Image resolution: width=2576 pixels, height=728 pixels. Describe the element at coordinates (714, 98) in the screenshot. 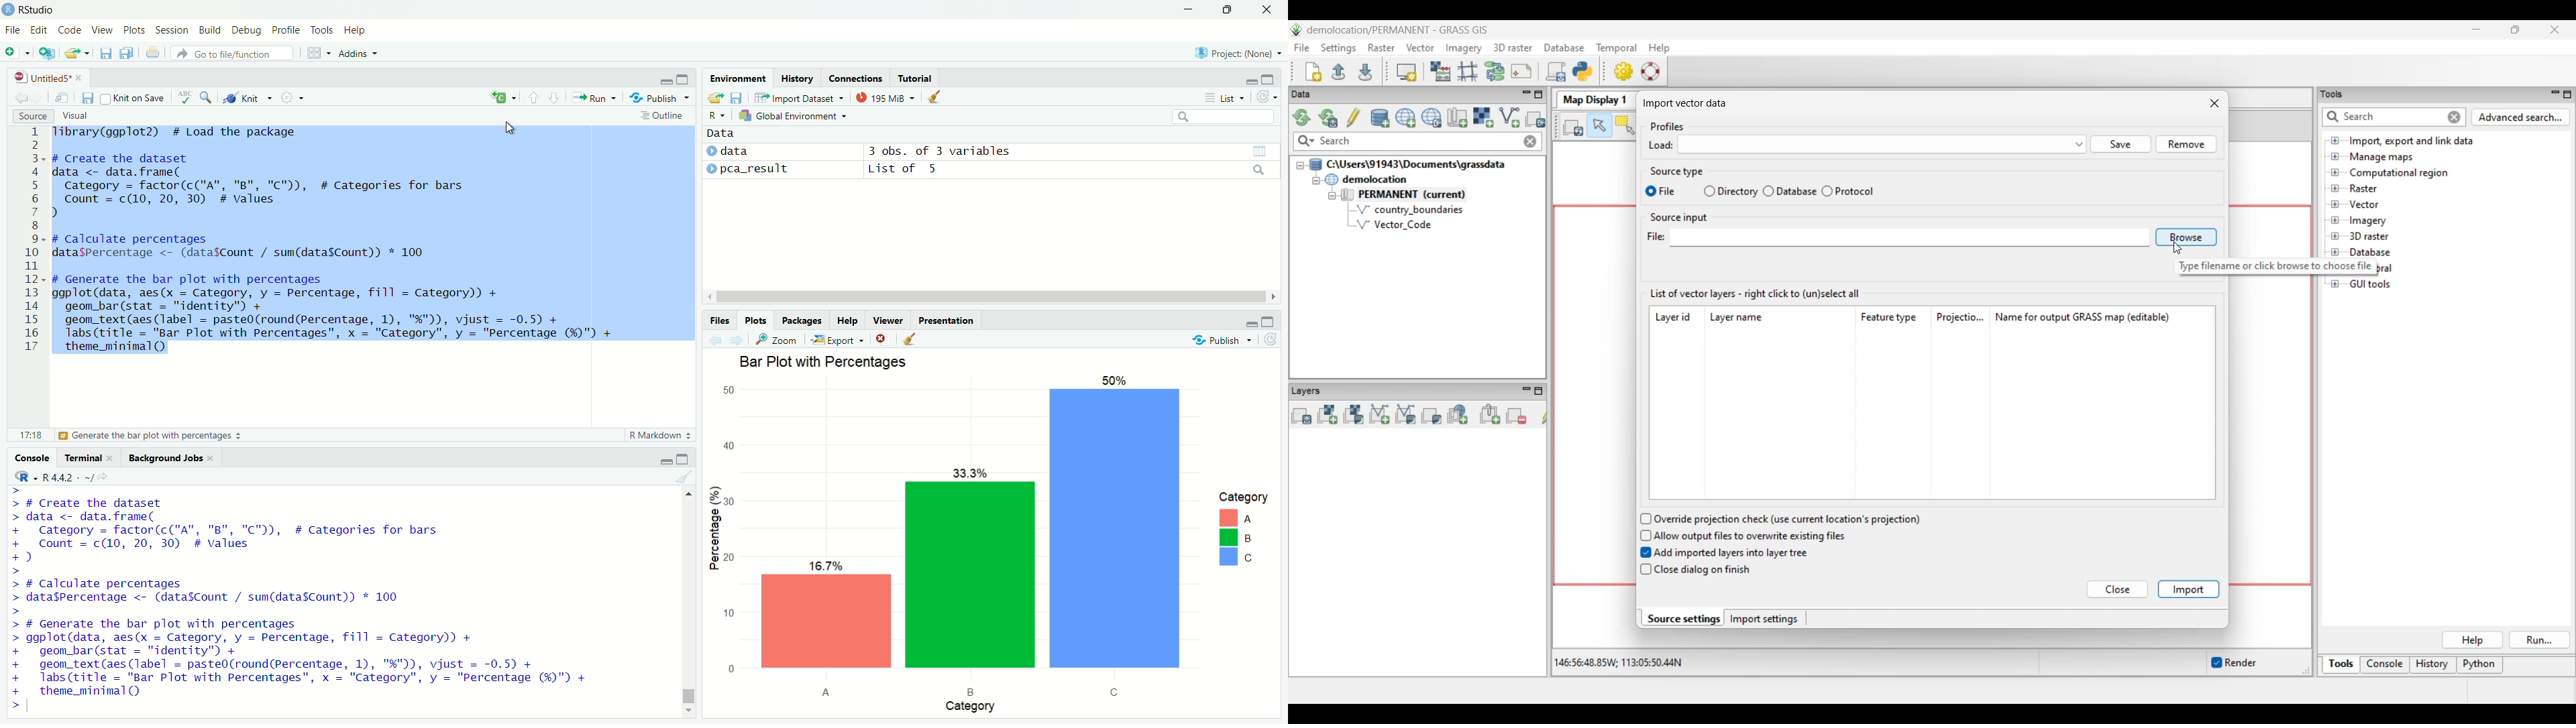

I see `load workspace` at that location.